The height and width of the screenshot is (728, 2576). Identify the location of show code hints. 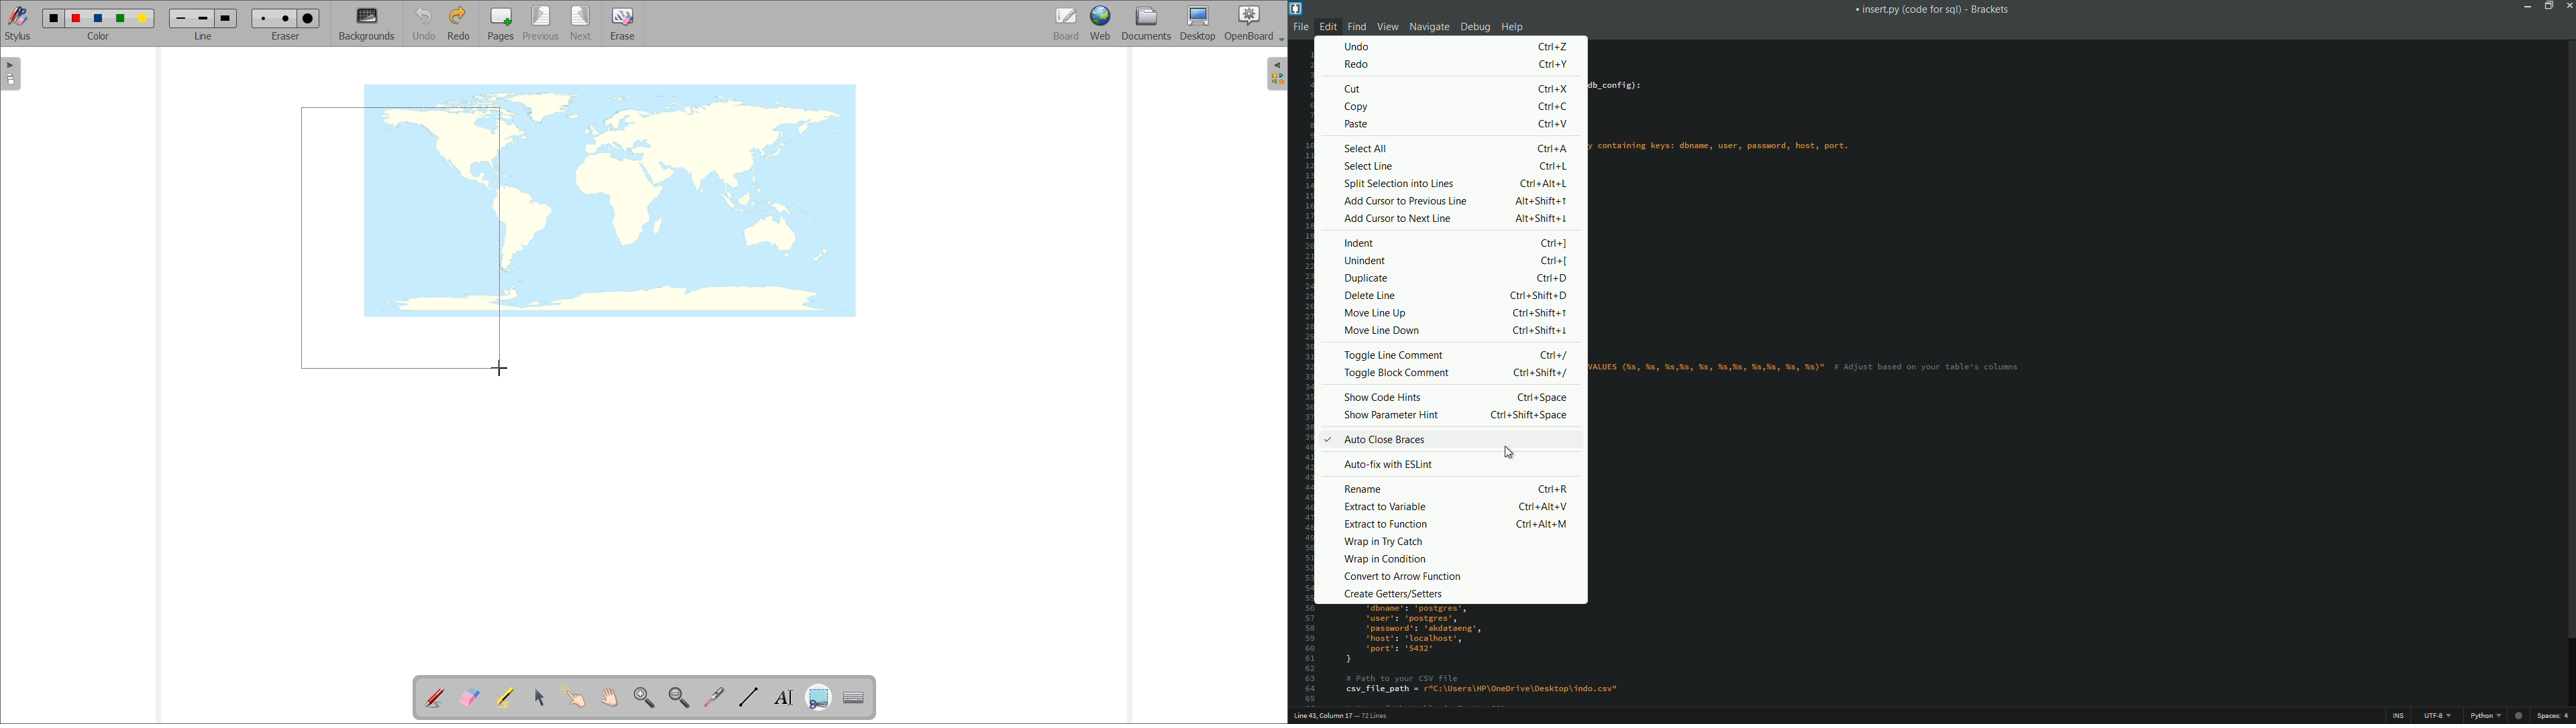
(1385, 398).